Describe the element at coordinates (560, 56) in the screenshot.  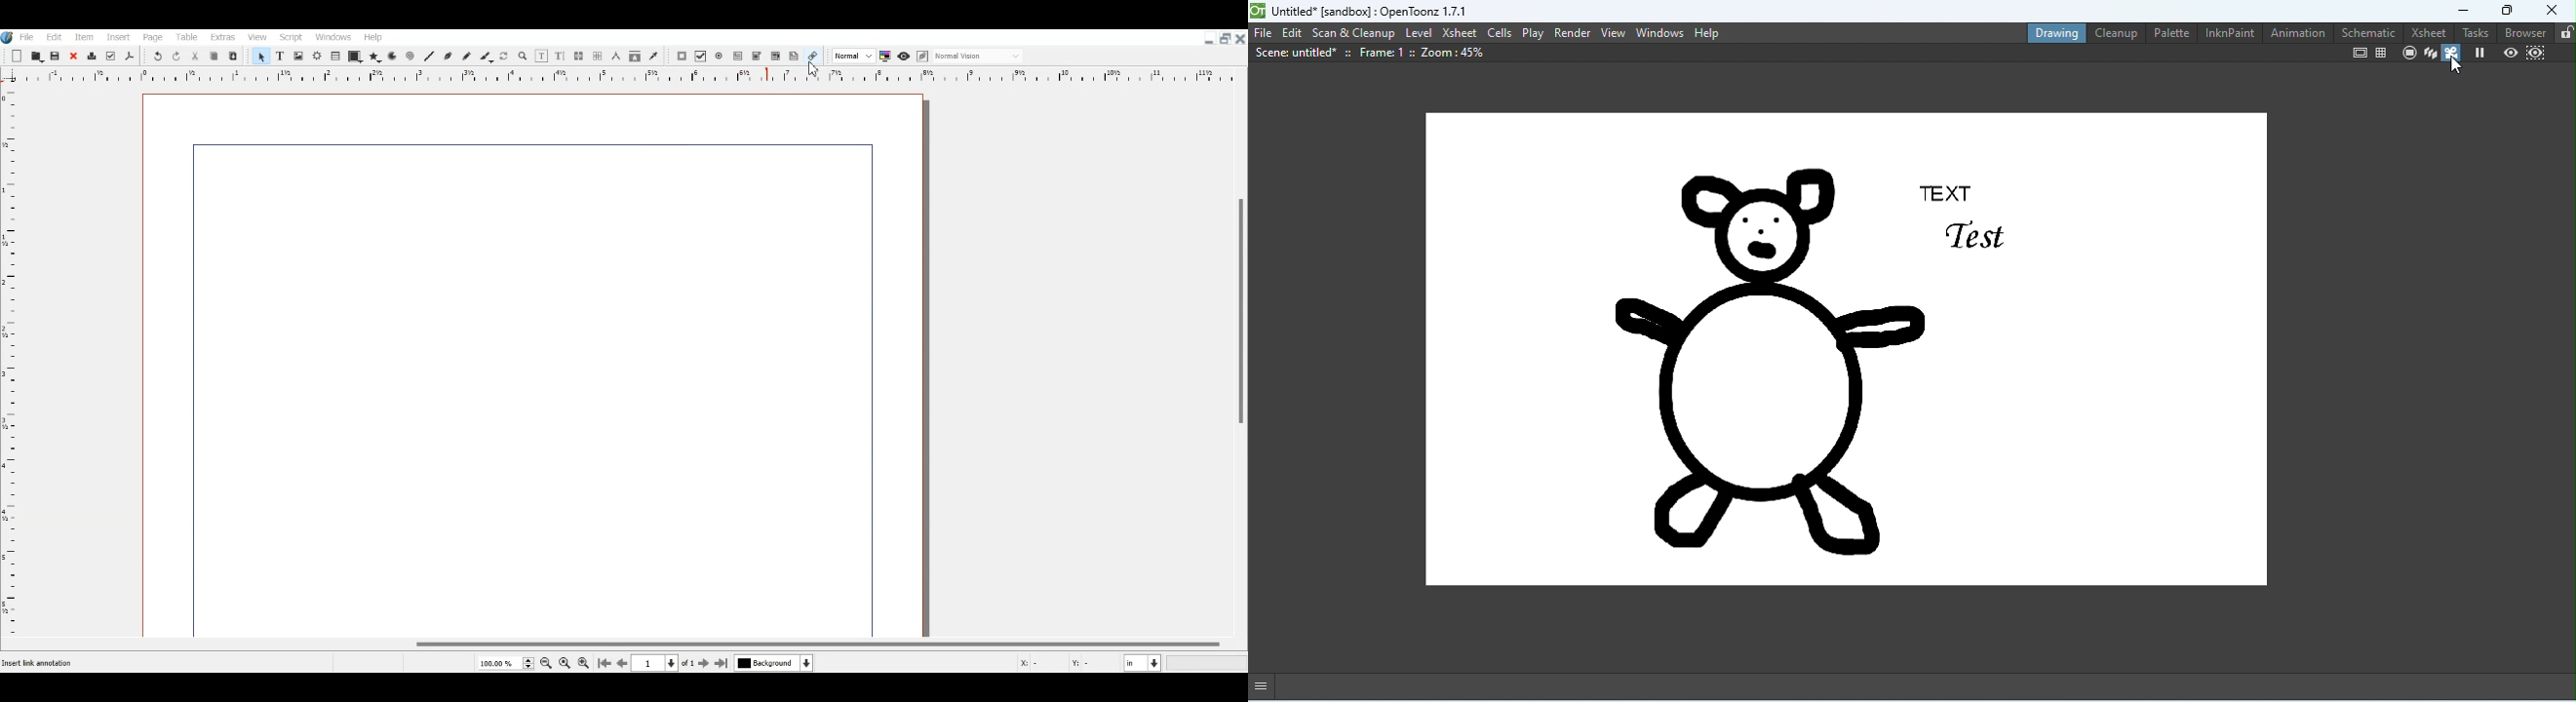
I see `Edit Text` at that location.